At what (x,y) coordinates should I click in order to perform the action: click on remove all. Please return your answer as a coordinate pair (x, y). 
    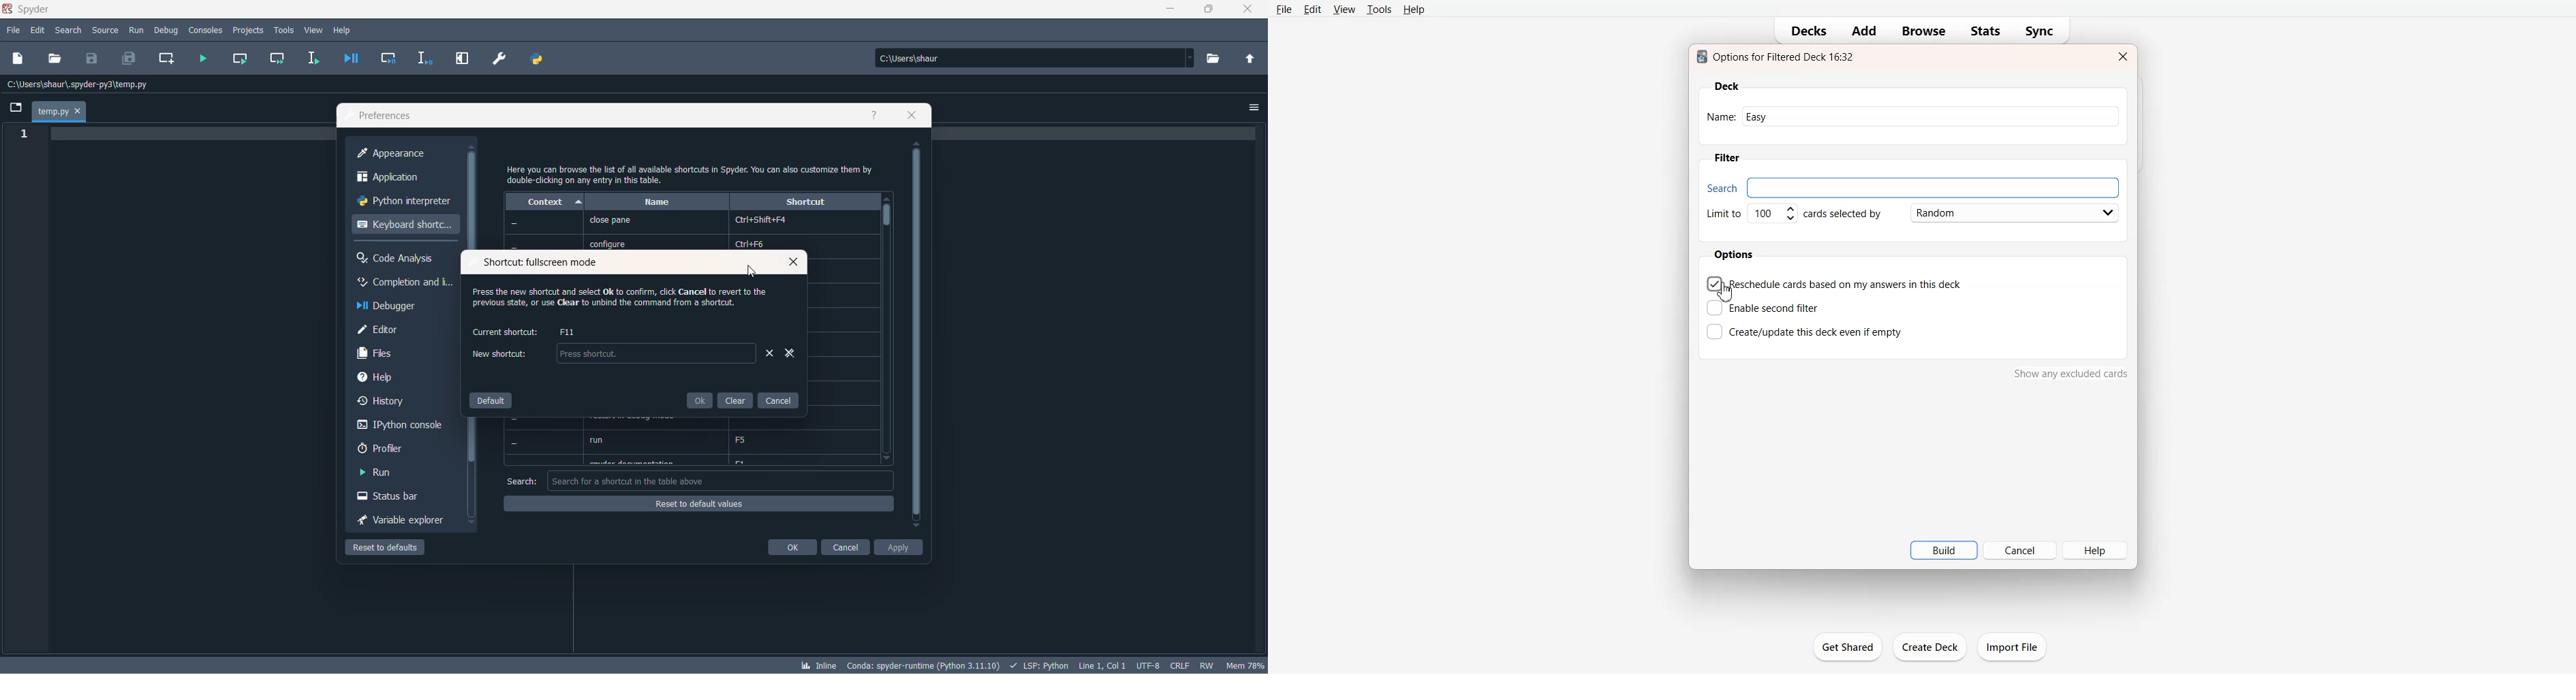
    Looking at the image, I should click on (794, 354).